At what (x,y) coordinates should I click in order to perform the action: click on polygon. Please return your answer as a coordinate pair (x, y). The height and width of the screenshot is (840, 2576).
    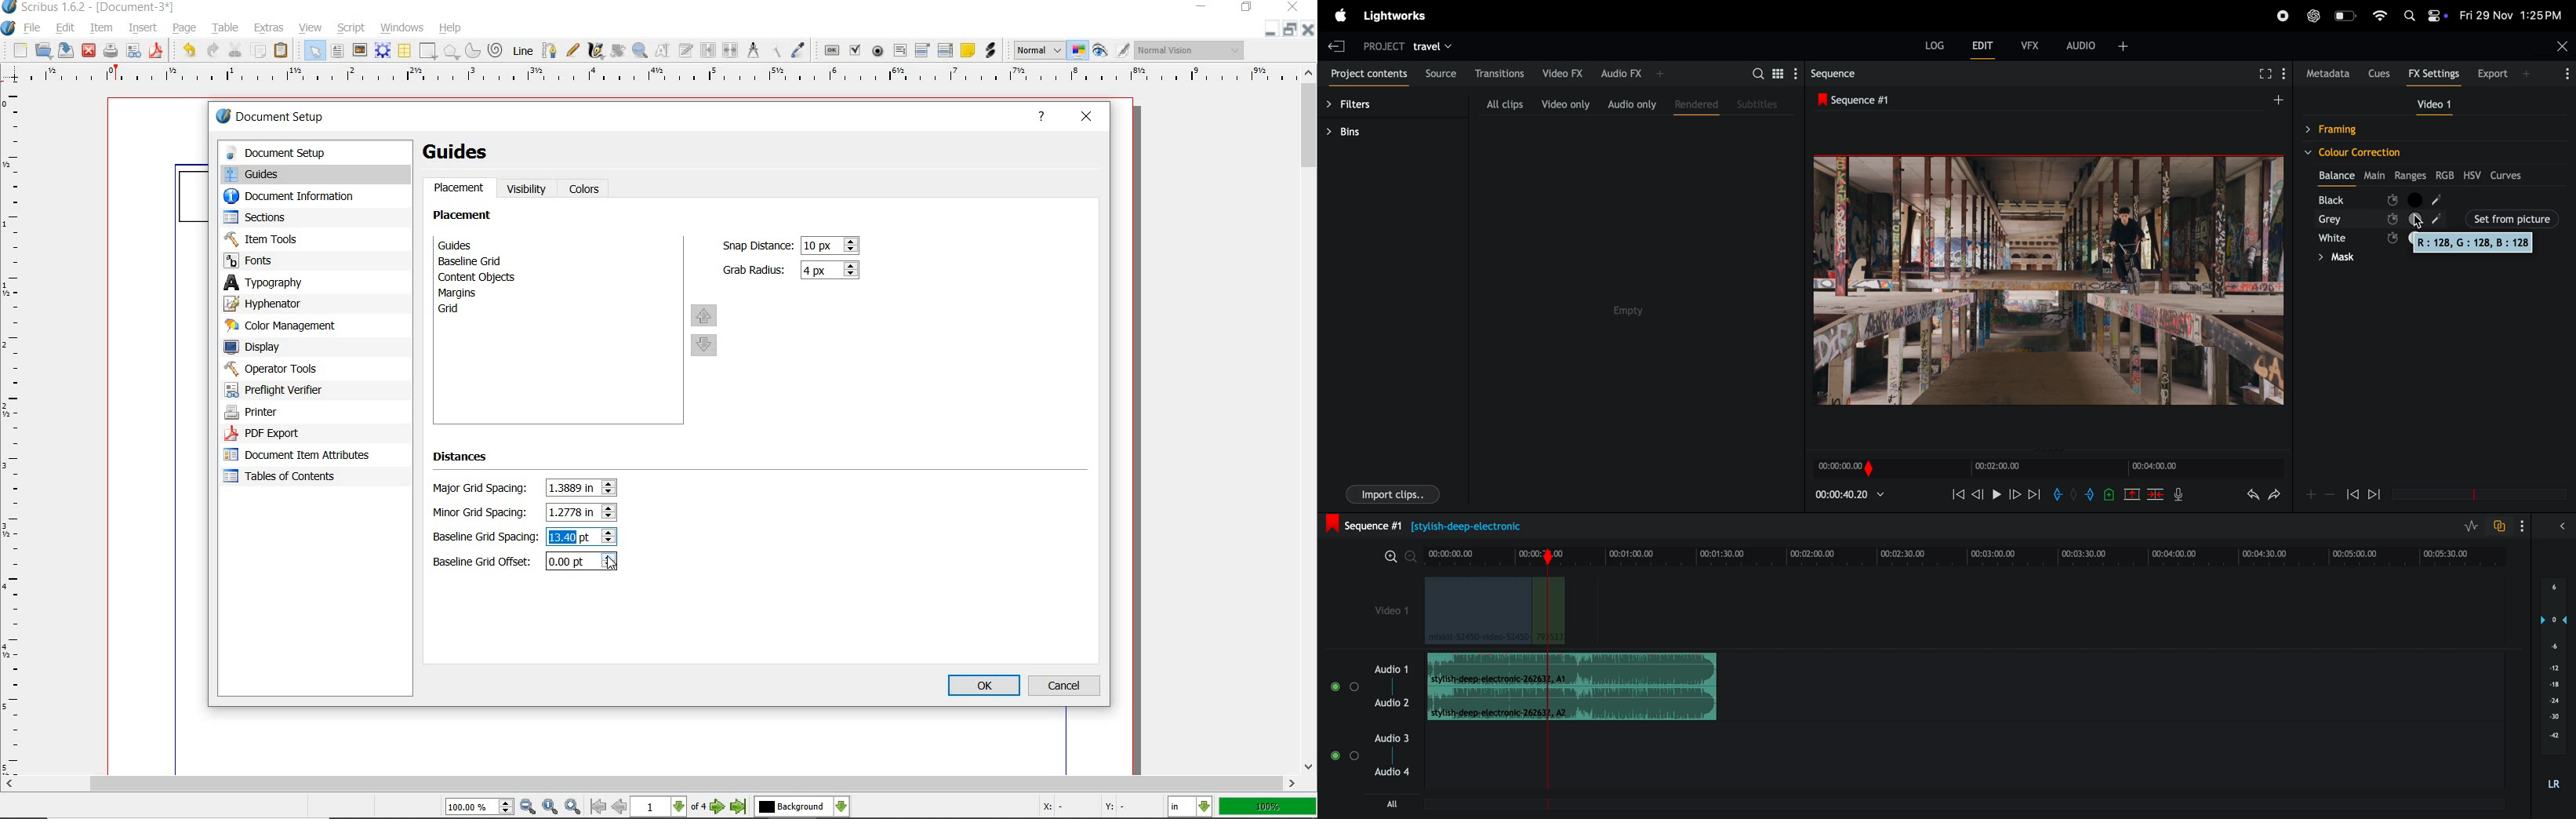
    Looking at the image, I should click on (450, 52).